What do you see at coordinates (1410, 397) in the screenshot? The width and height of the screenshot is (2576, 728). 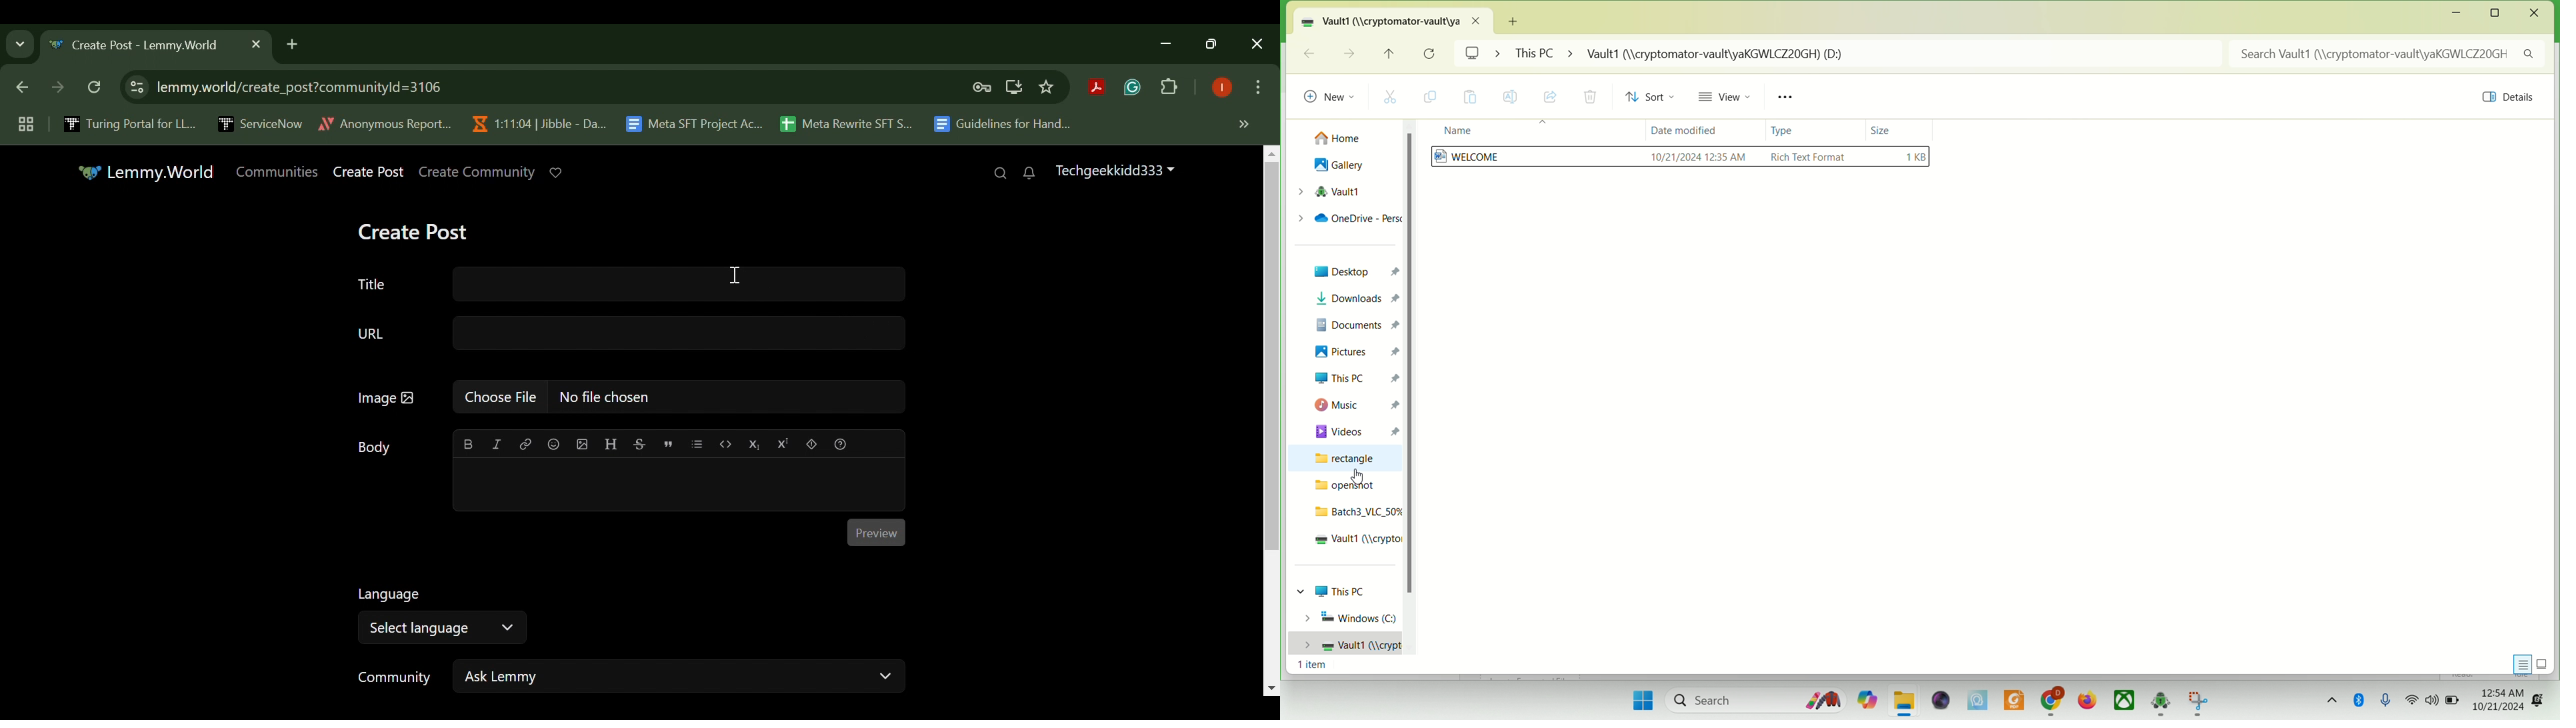 I see `vertical scroll bar` at bounding box center [1410, 397].